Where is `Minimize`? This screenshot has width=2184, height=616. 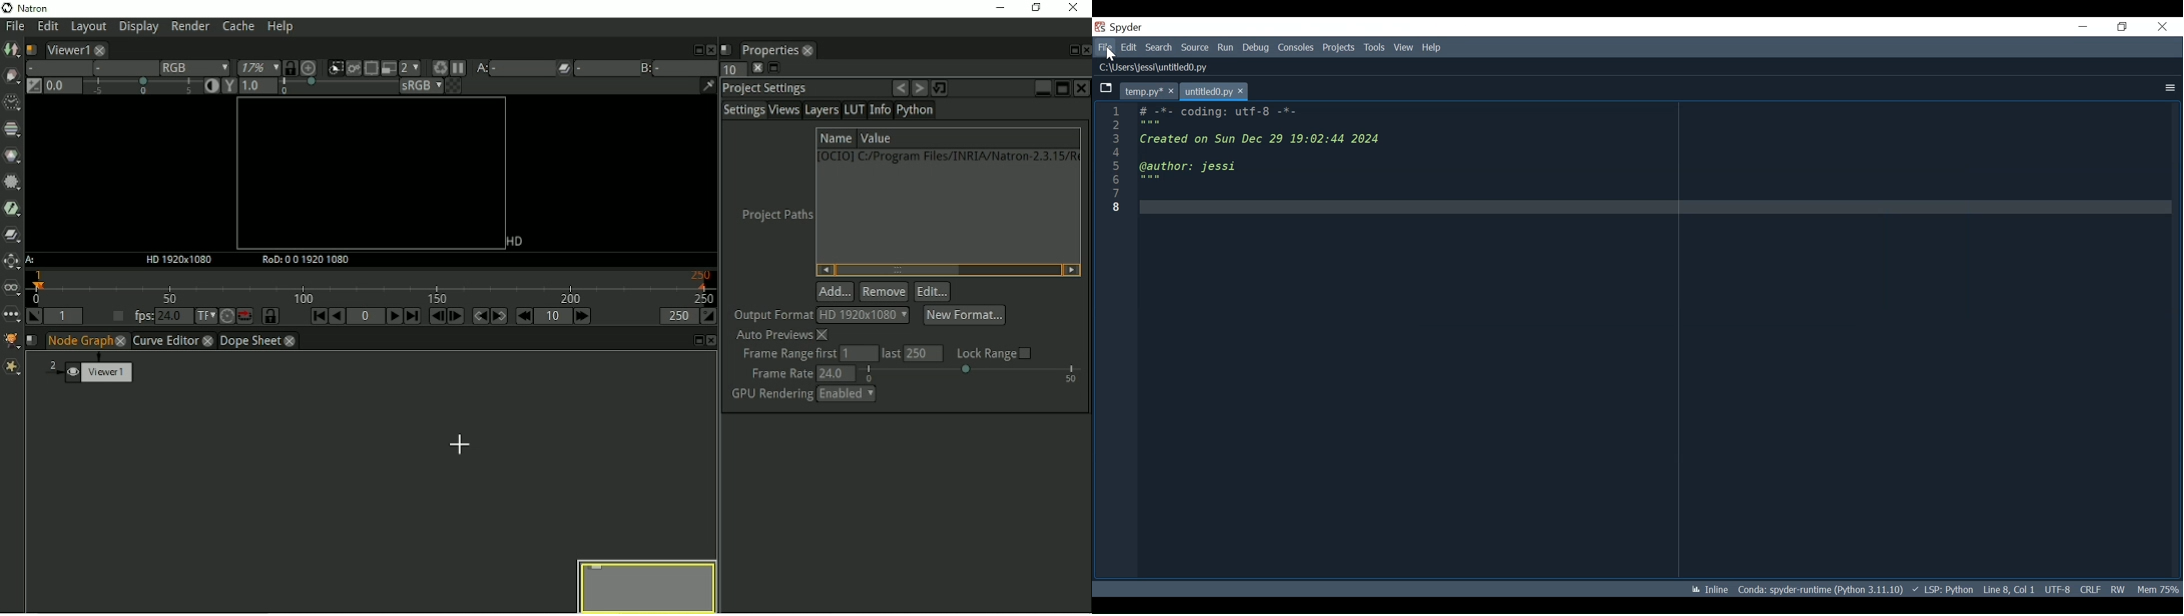
Minimize is located at coordinates (2082, 26).